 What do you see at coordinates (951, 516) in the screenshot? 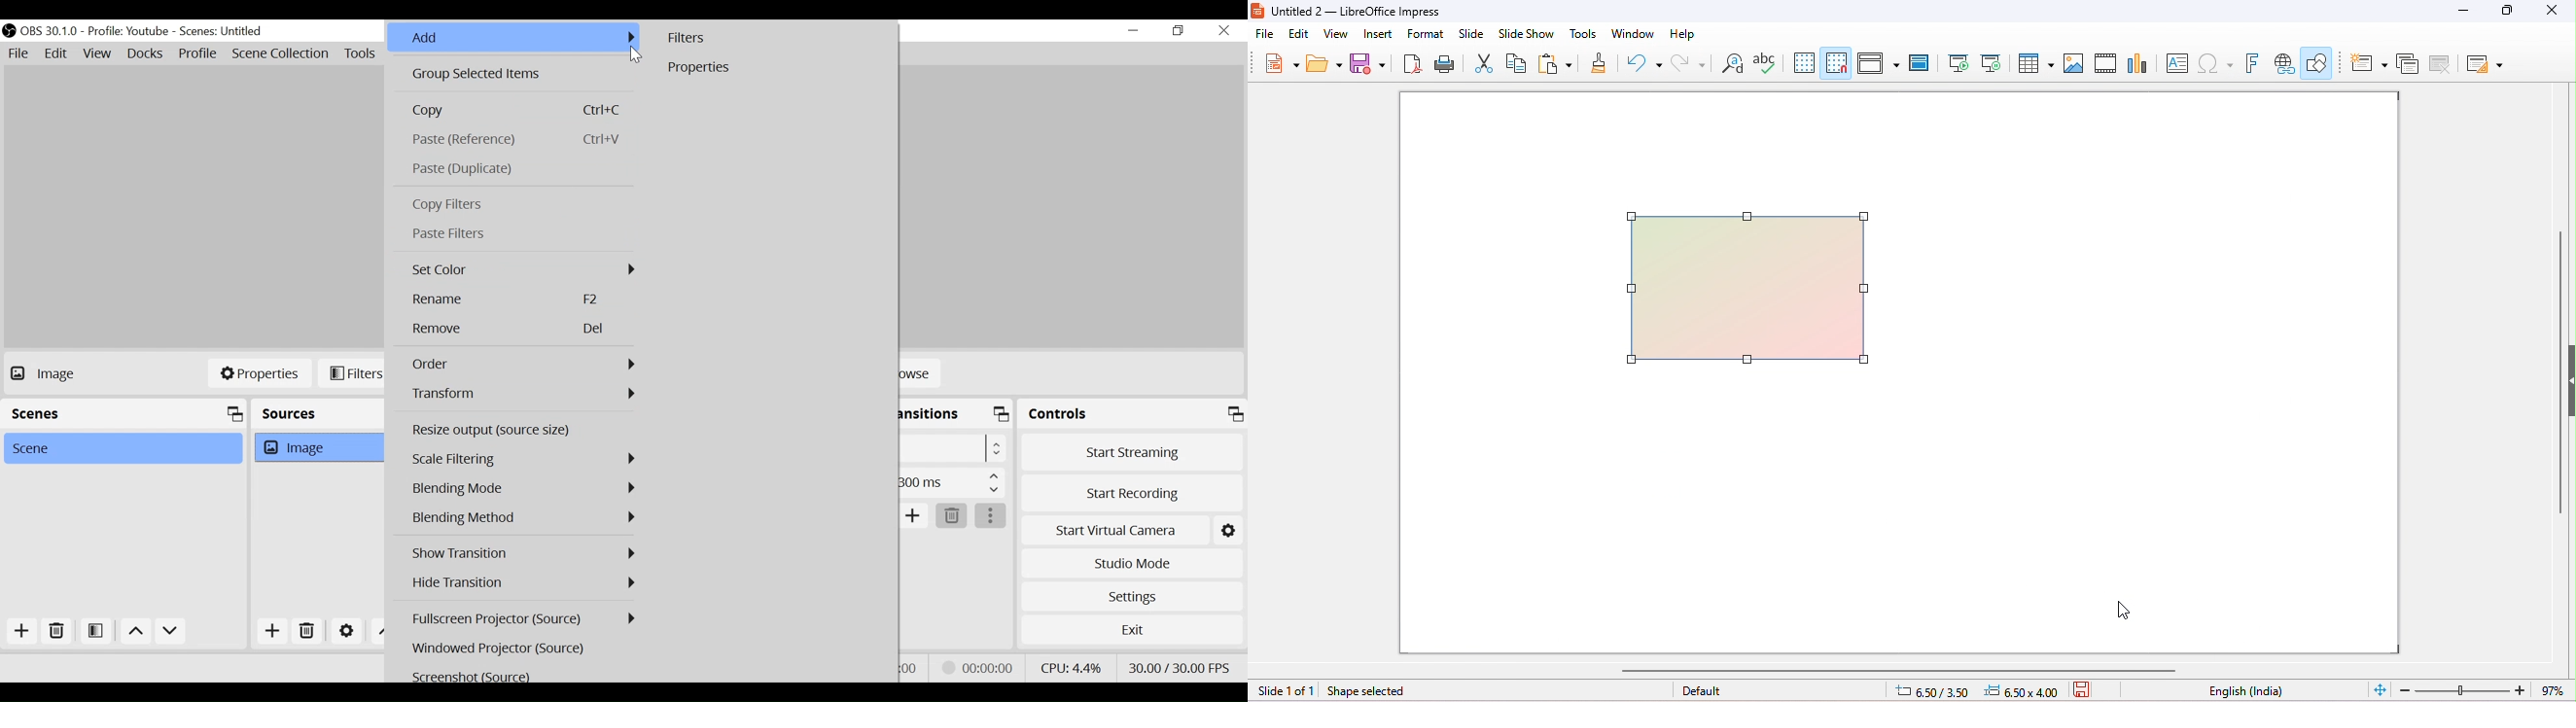
I see `Delete` at bounding box center [951, 516].